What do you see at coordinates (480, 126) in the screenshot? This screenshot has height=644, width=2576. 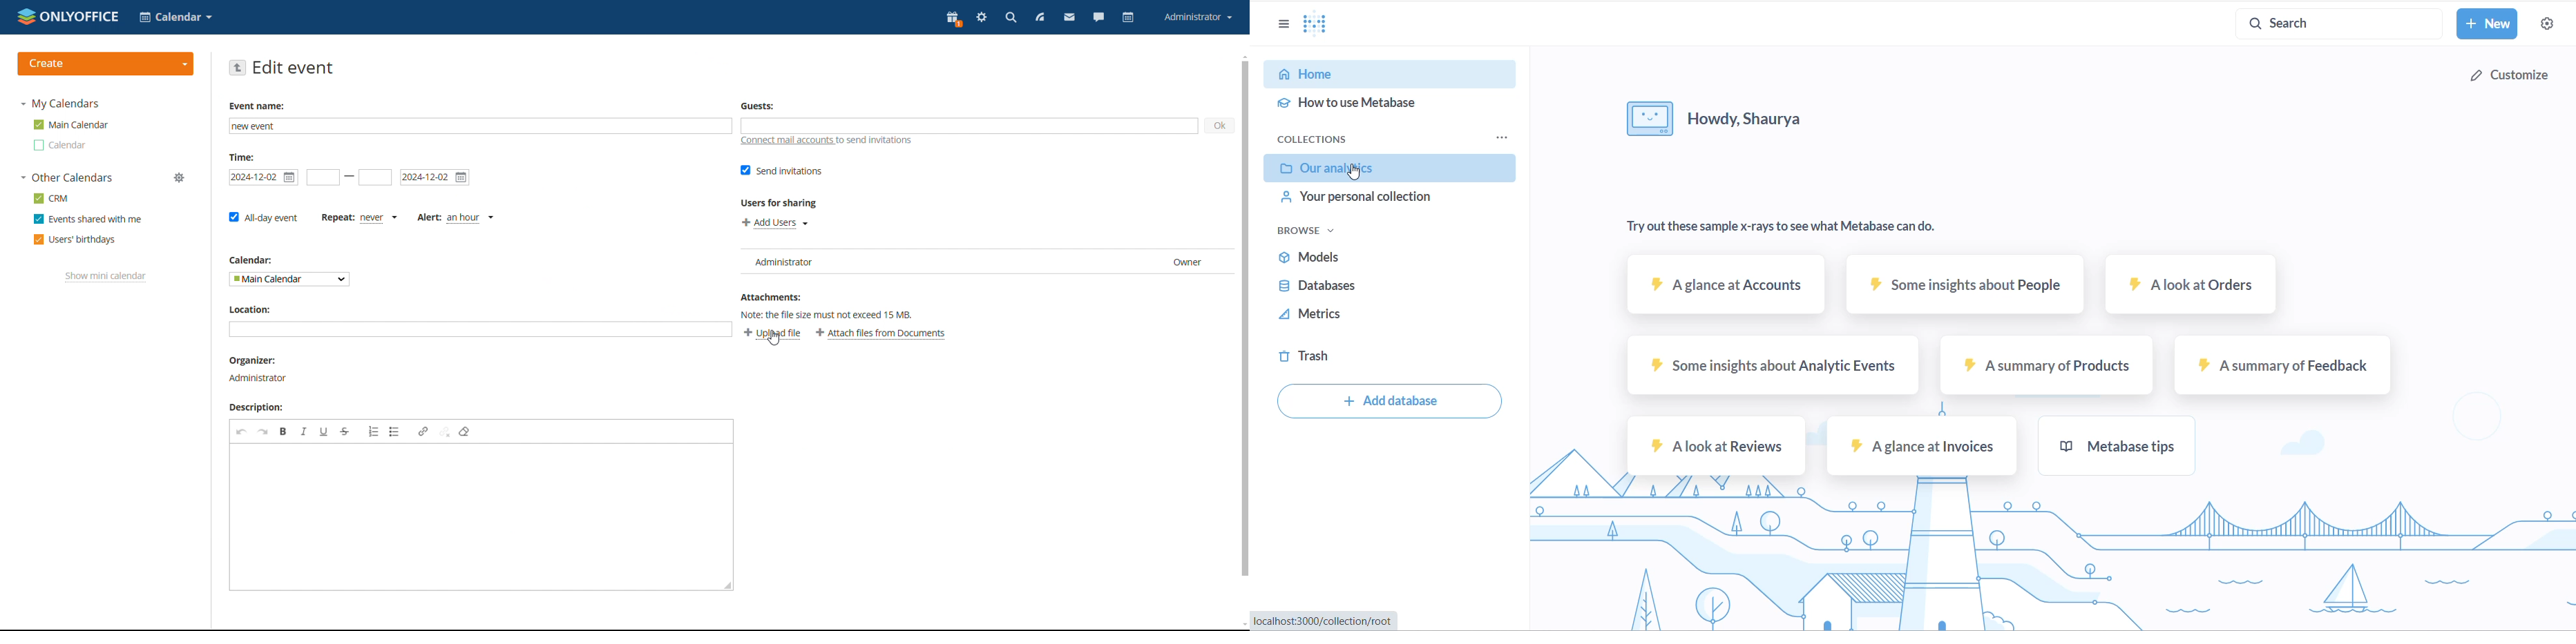 I see `add event name` at bounding box center [480, 126].